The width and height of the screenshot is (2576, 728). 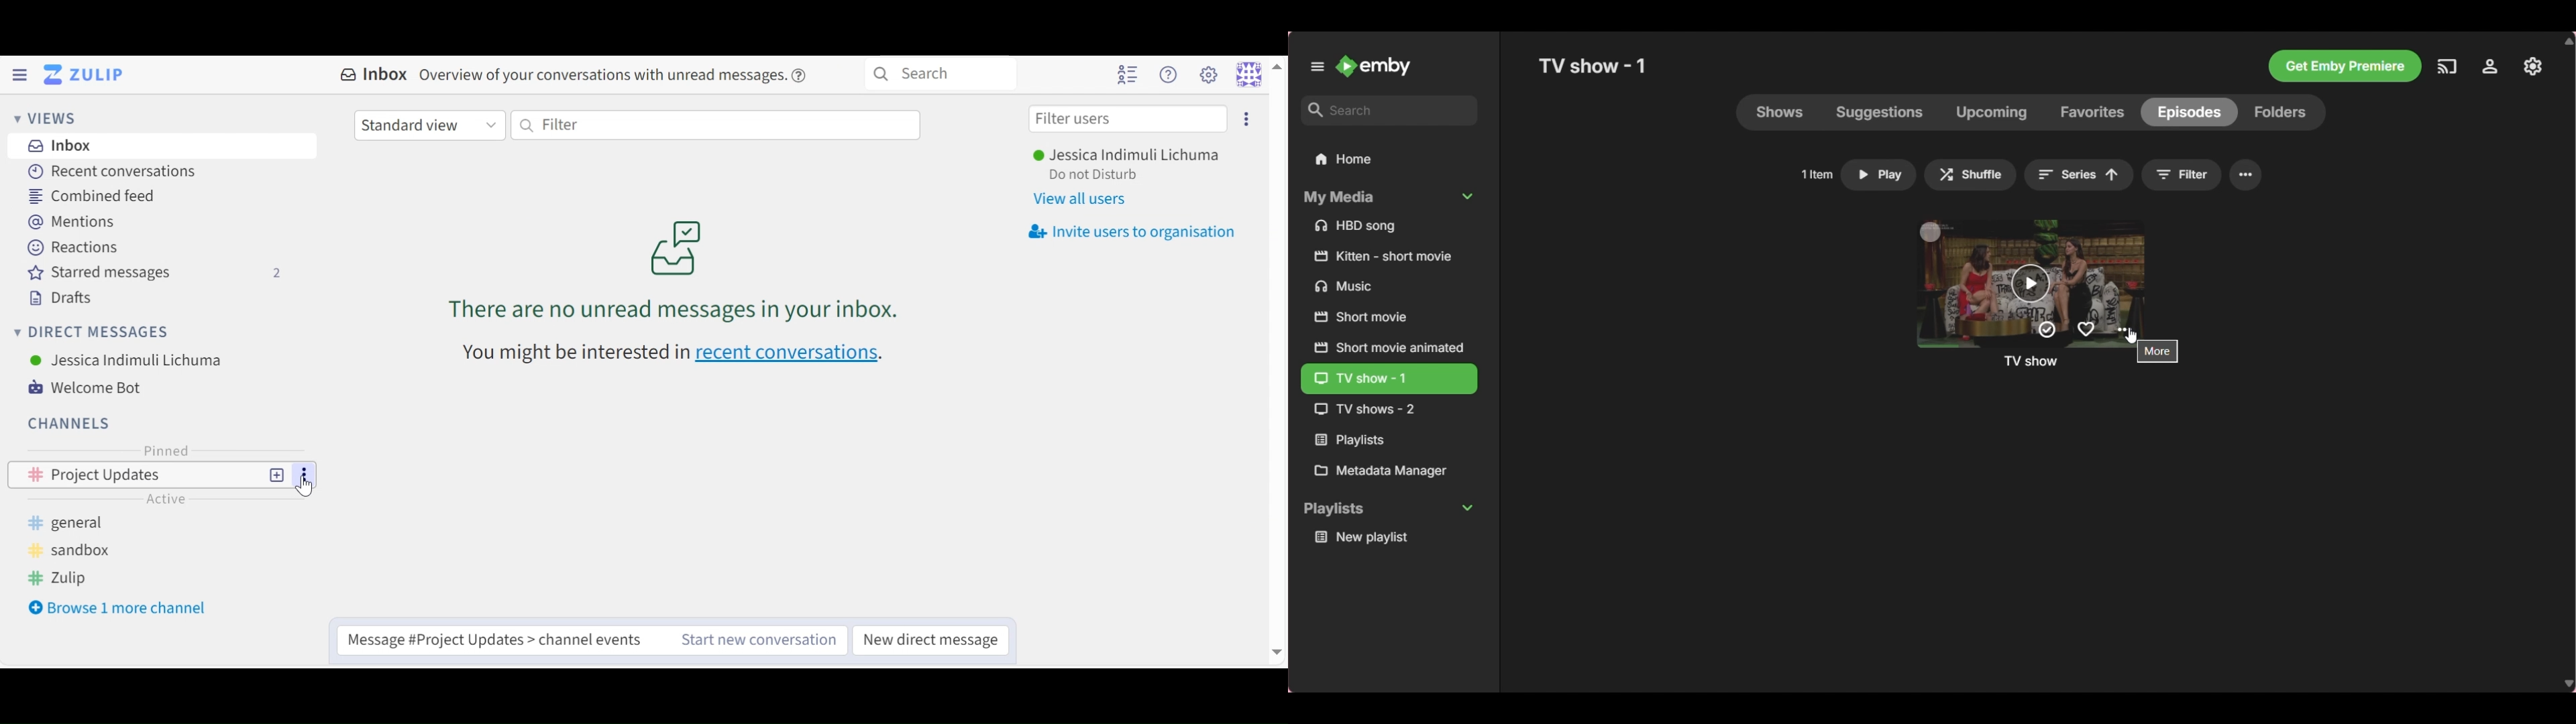 I want to click on New Topic, so click(x=277, y=473).